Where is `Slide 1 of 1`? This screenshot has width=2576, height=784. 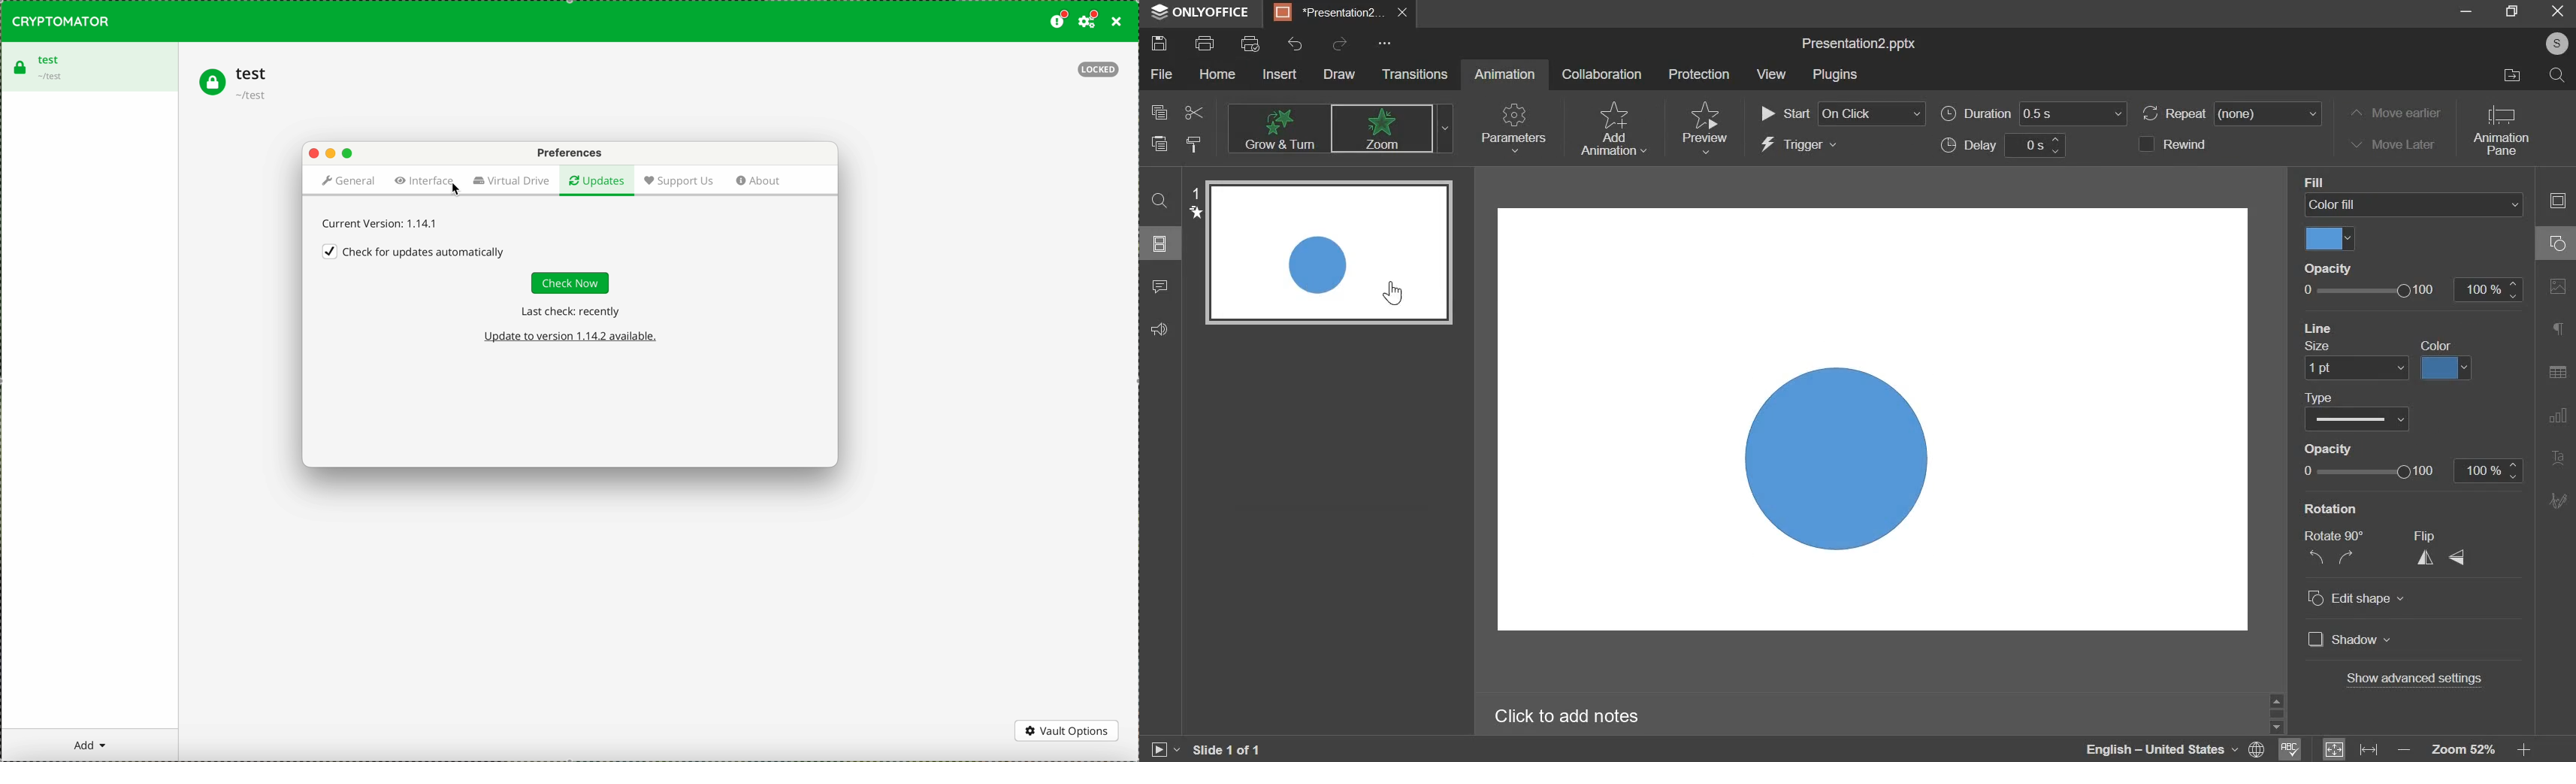
Slide 1 of 1 is located at coordinates (1235, 747).